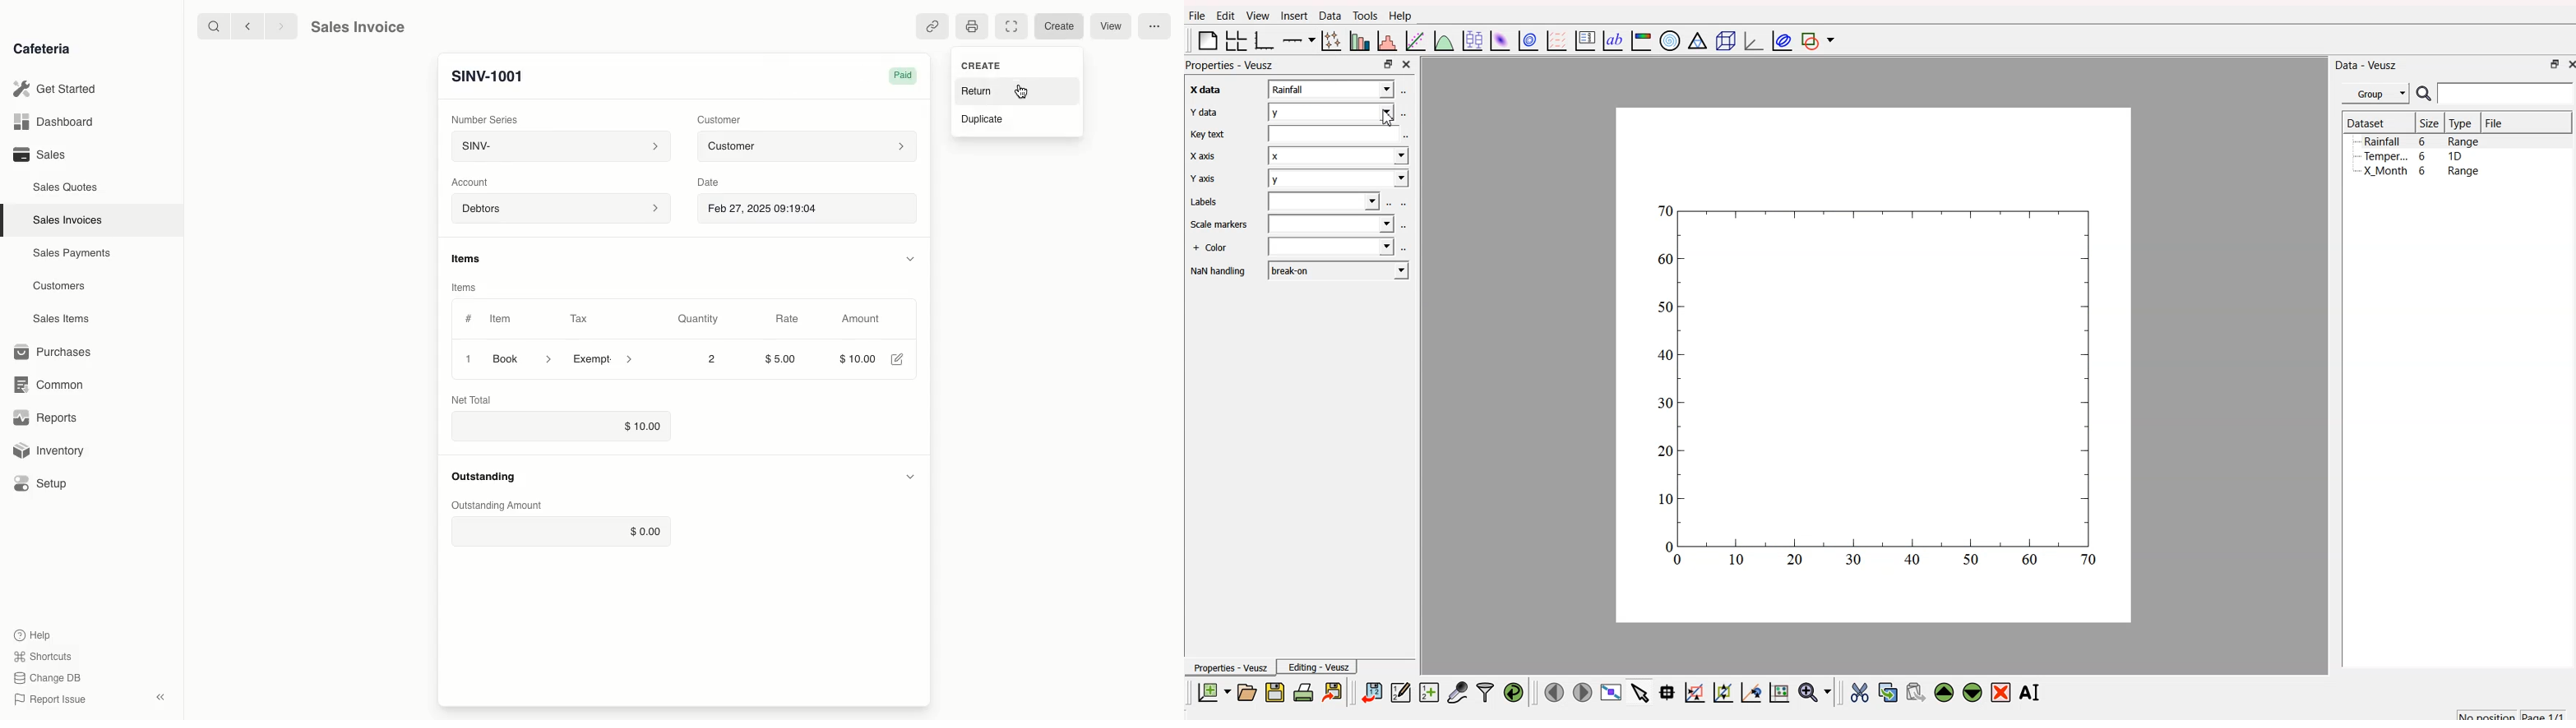 The width and height of the screenshot is (2576, 728). What do you see at coordinates (250, 26) in the screenshot?
I see `back` at bounding box center [250, 26].